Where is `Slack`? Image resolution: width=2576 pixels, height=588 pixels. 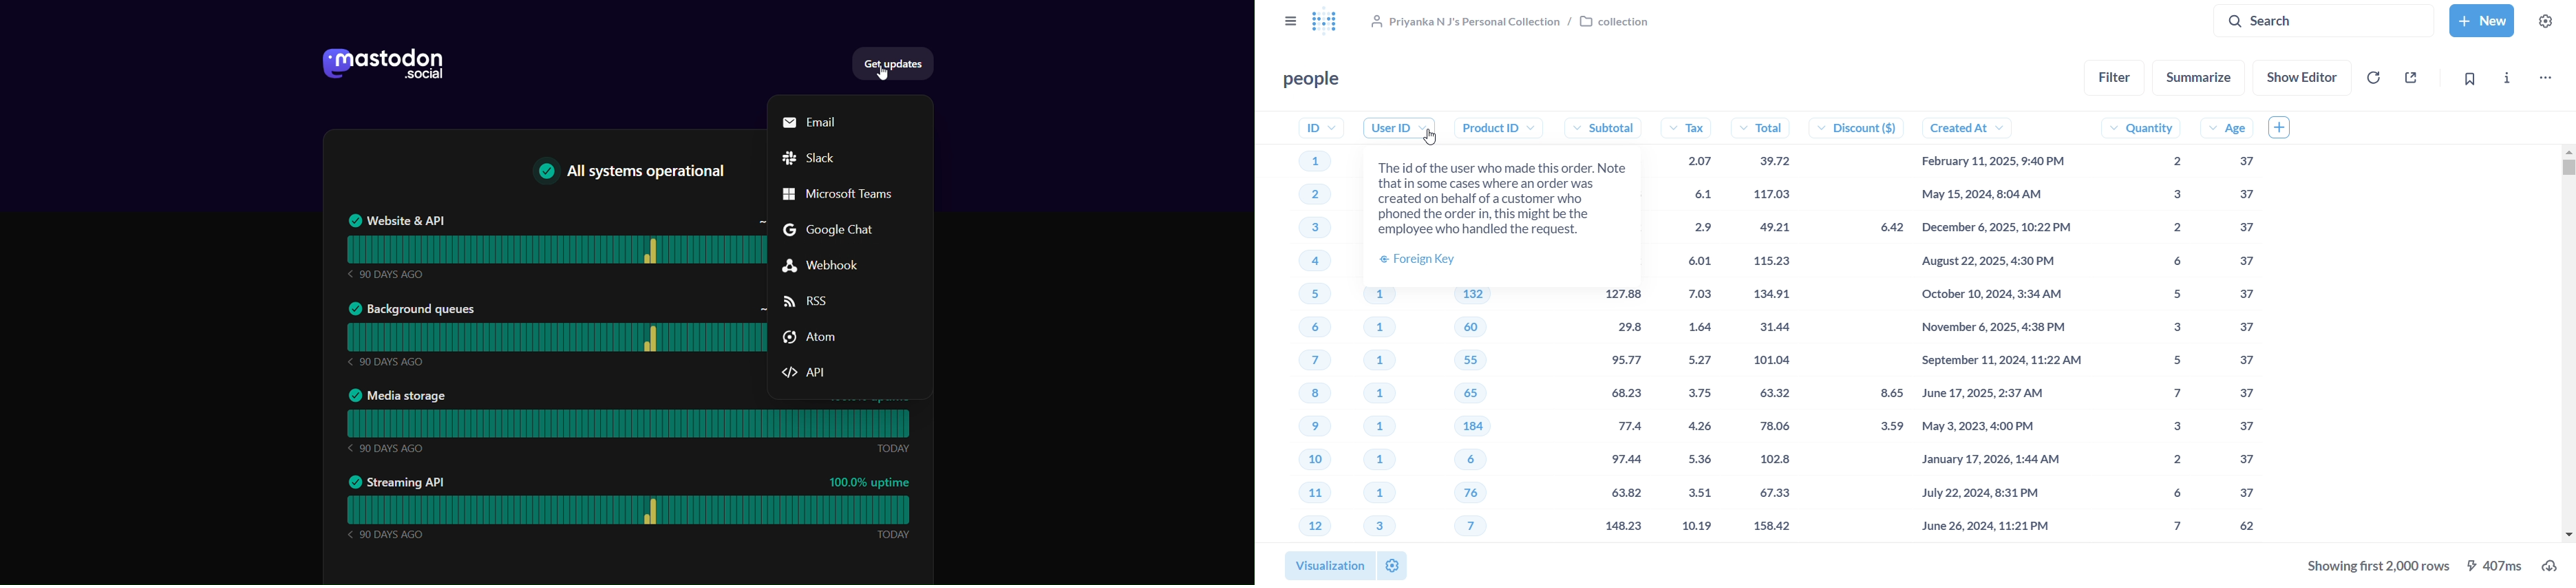
Slack is located at coordinates (813, 158).